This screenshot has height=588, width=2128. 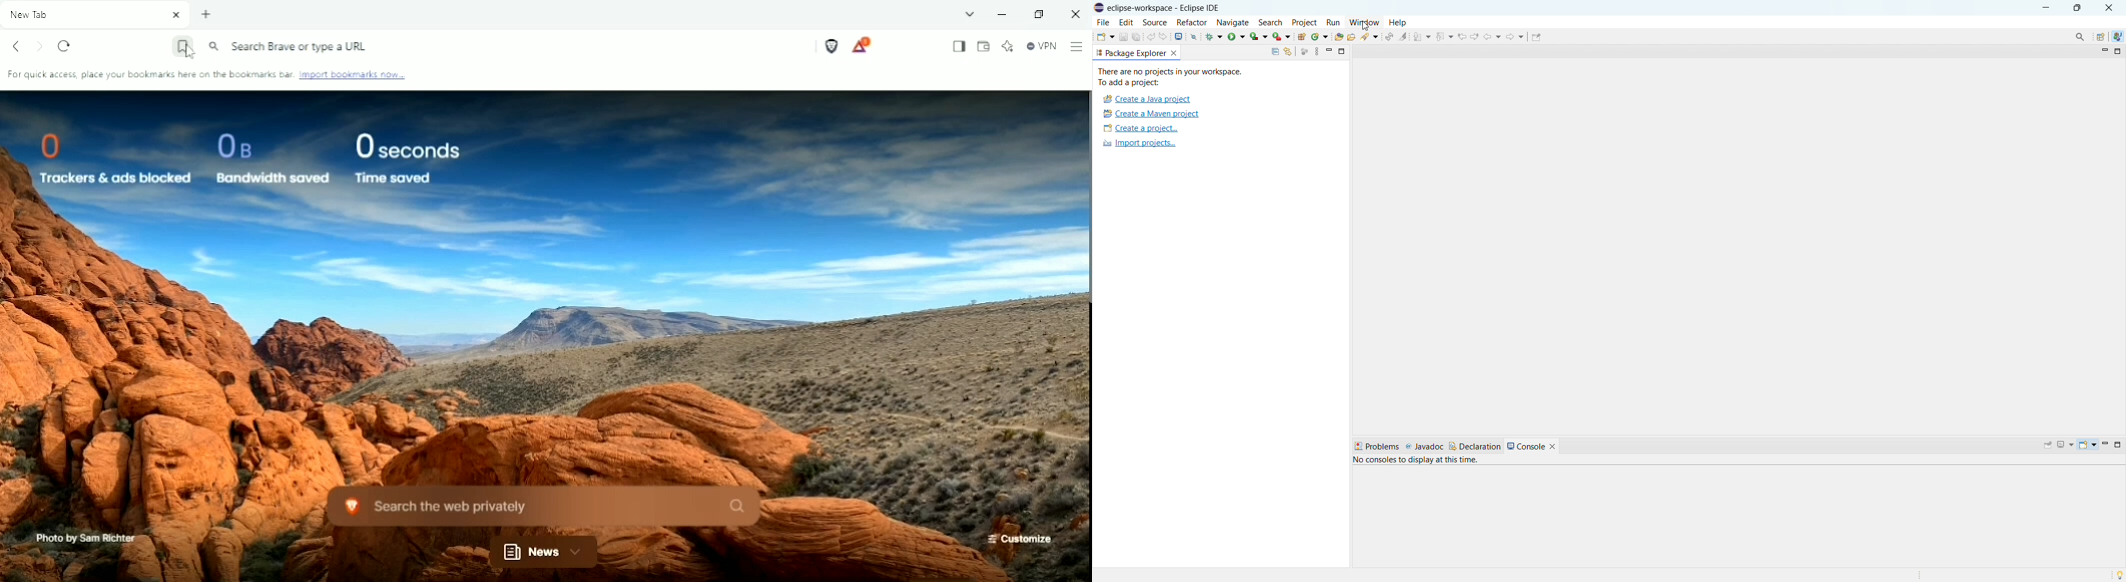 I want to click on Photo by Sam Richter, so click(x=83, y=538).